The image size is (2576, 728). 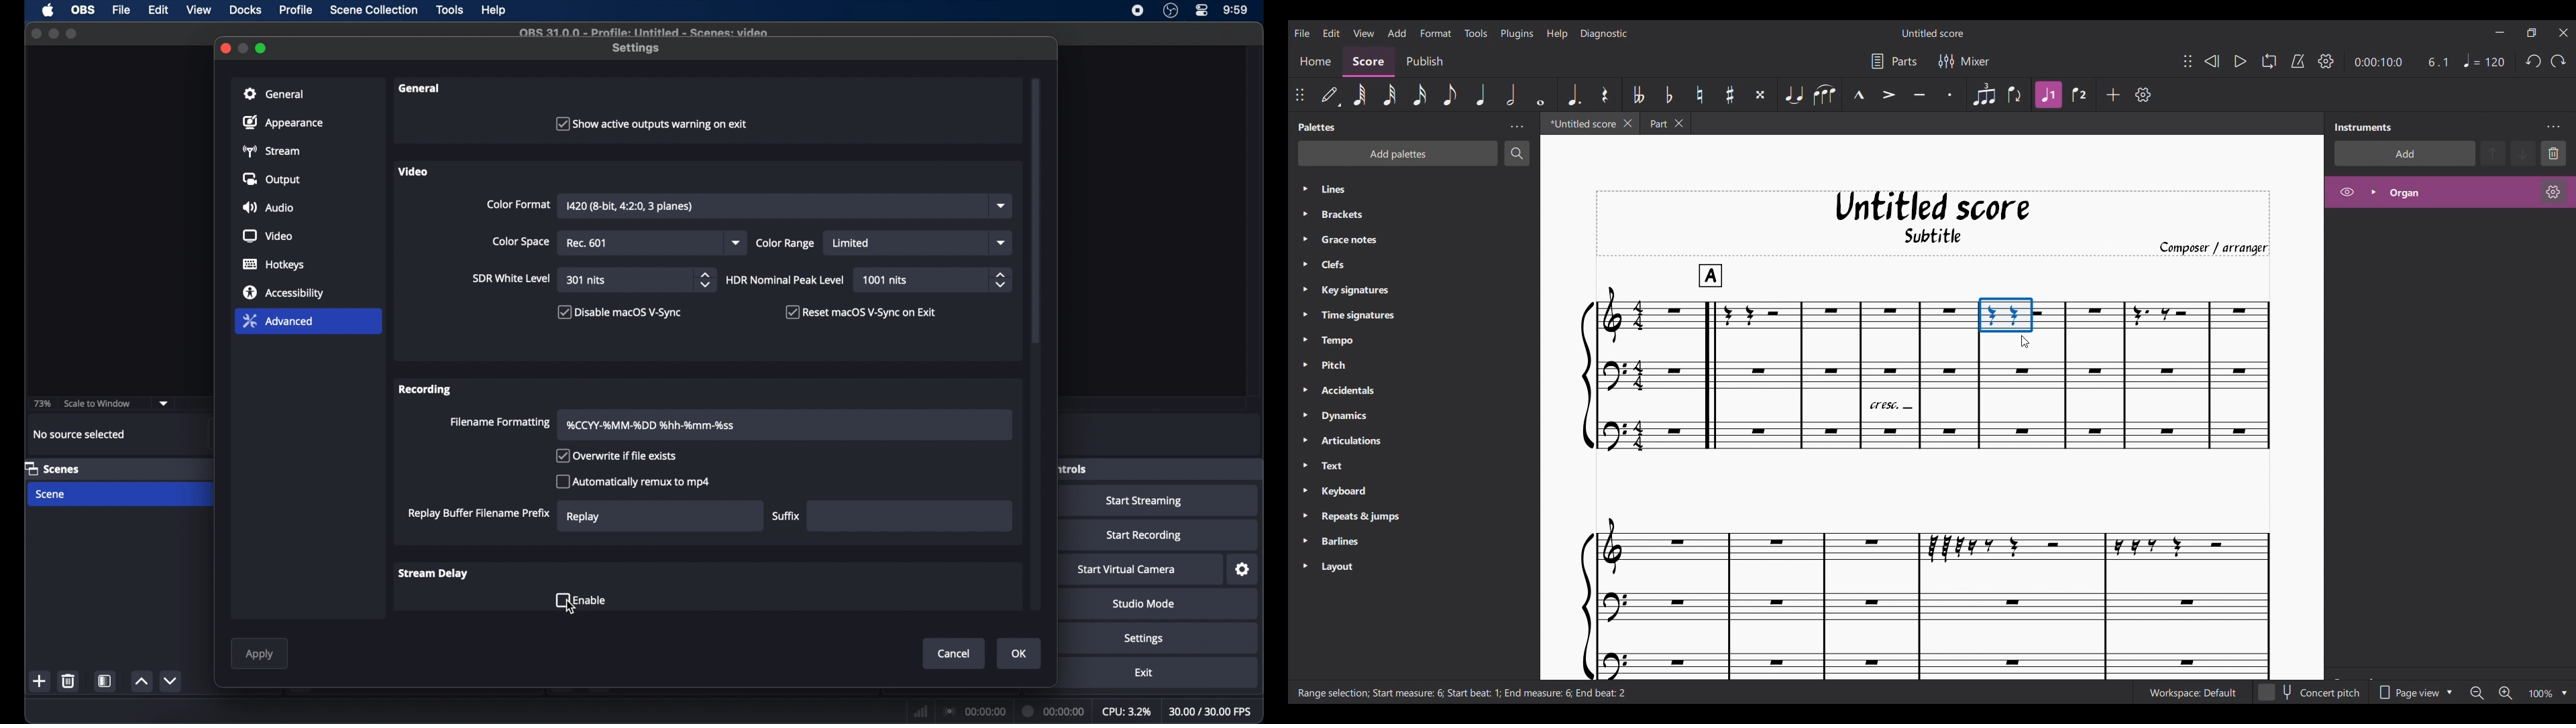 I want to click on Quarter note, so click(x=1480, y=95).